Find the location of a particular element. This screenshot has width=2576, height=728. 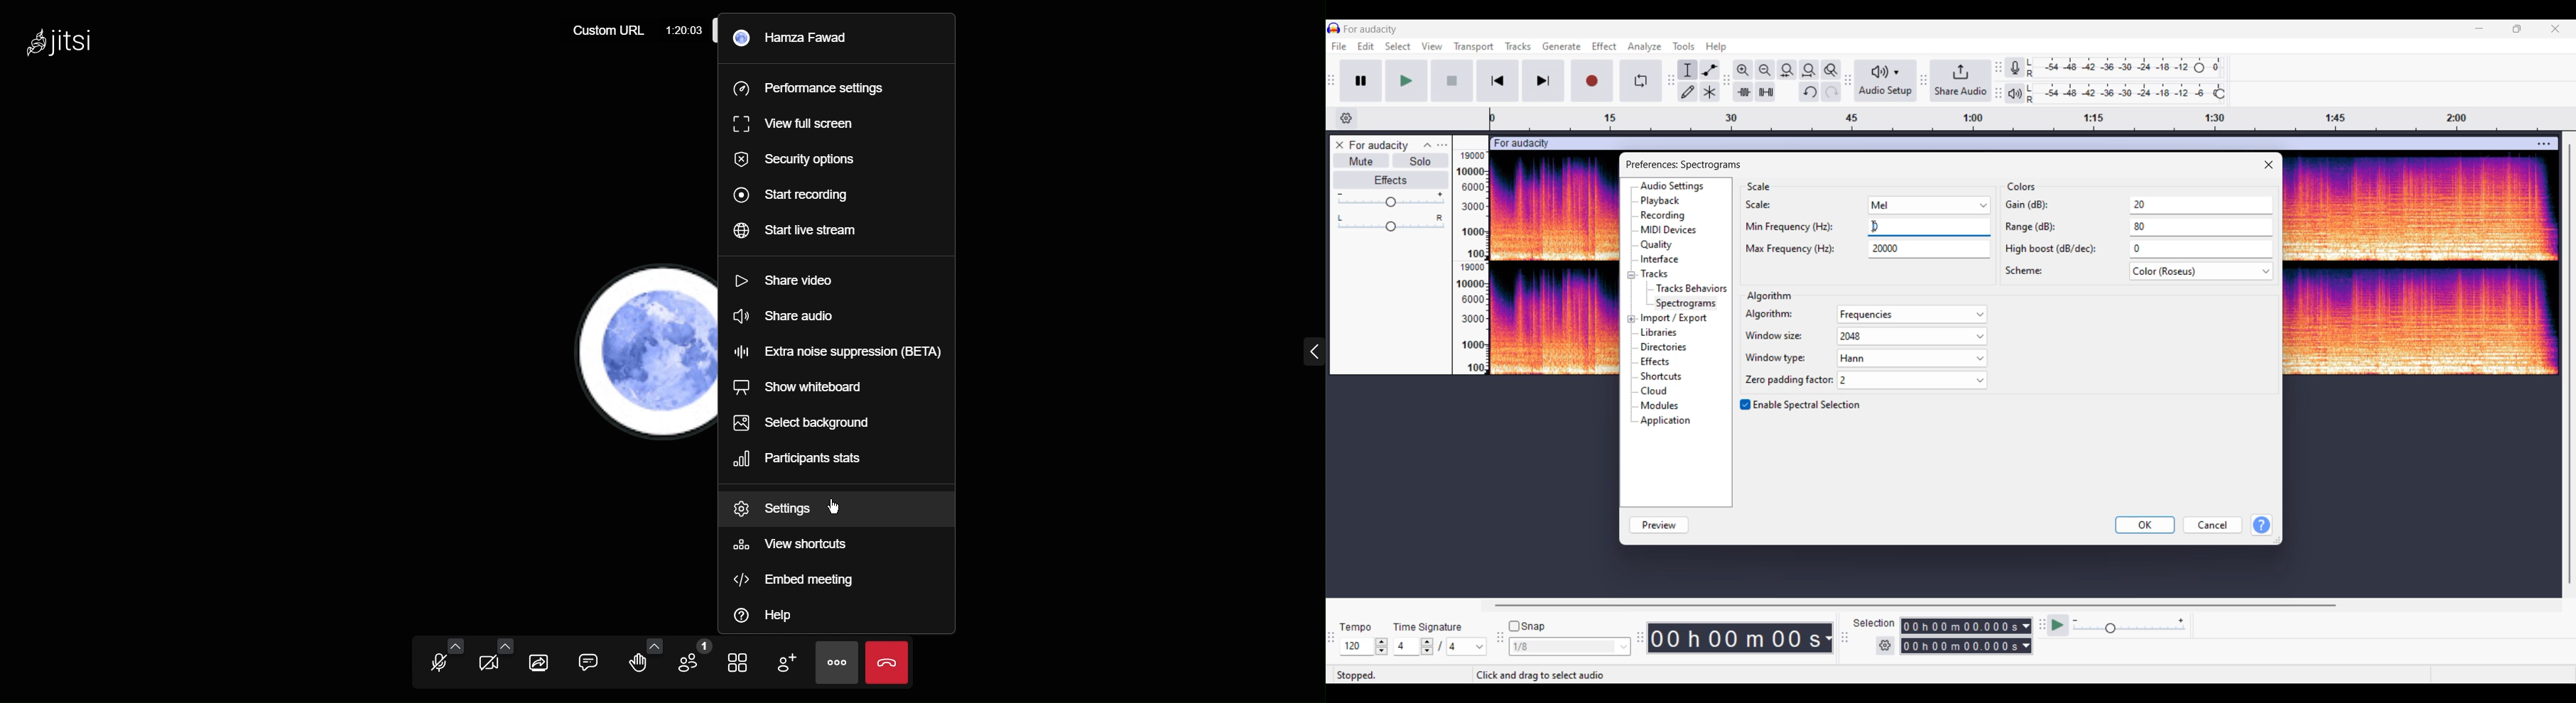

Open menu is located at coordinates (1442, 145).